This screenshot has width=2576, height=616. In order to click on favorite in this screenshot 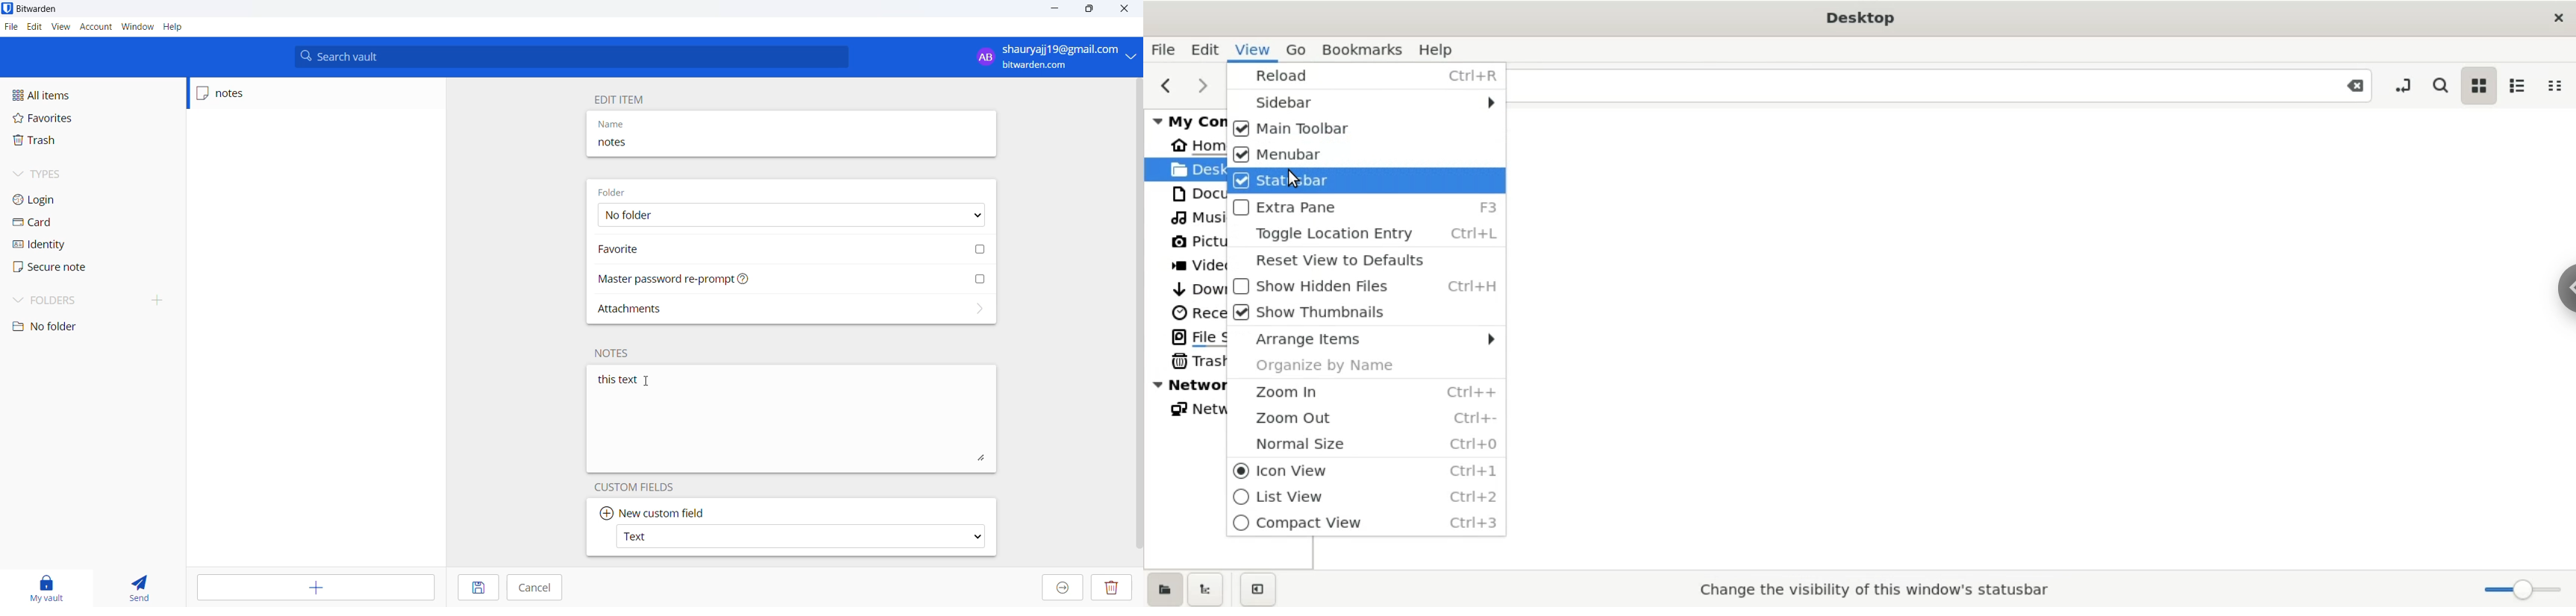, I will do `click(793, 248)`.